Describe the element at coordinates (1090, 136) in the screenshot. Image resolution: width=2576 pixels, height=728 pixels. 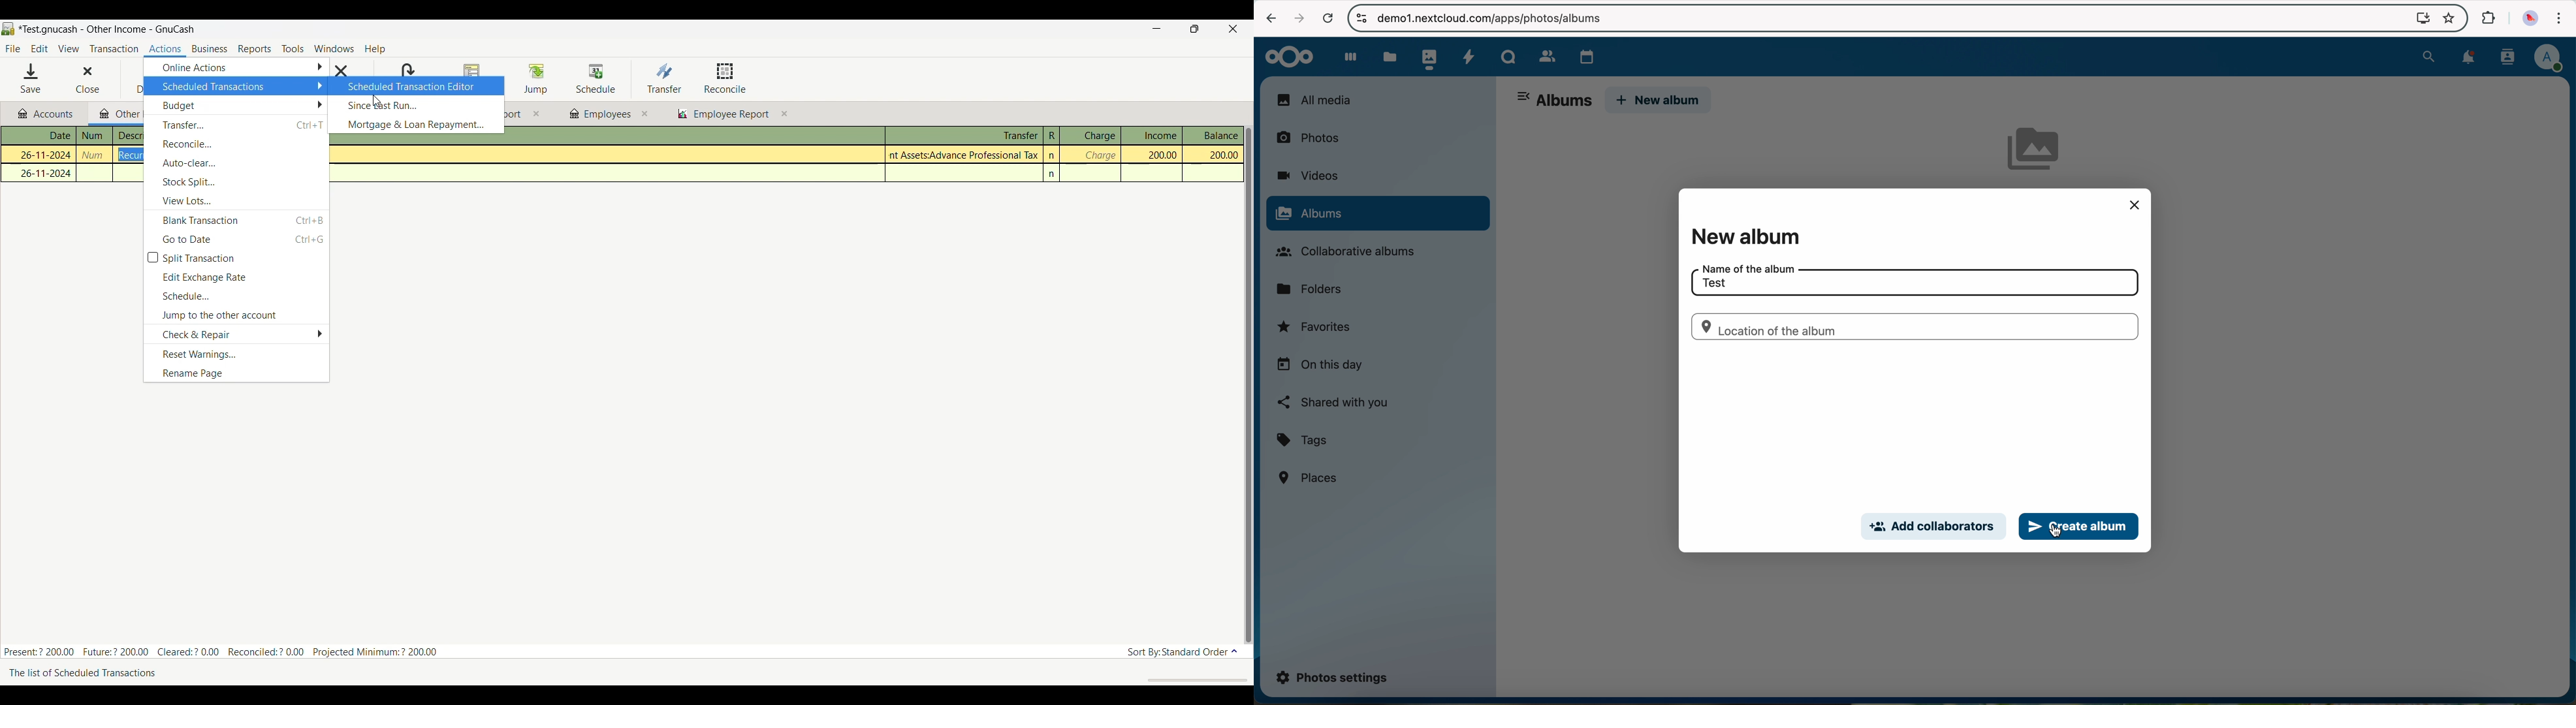
I see `Charge column` at that location.